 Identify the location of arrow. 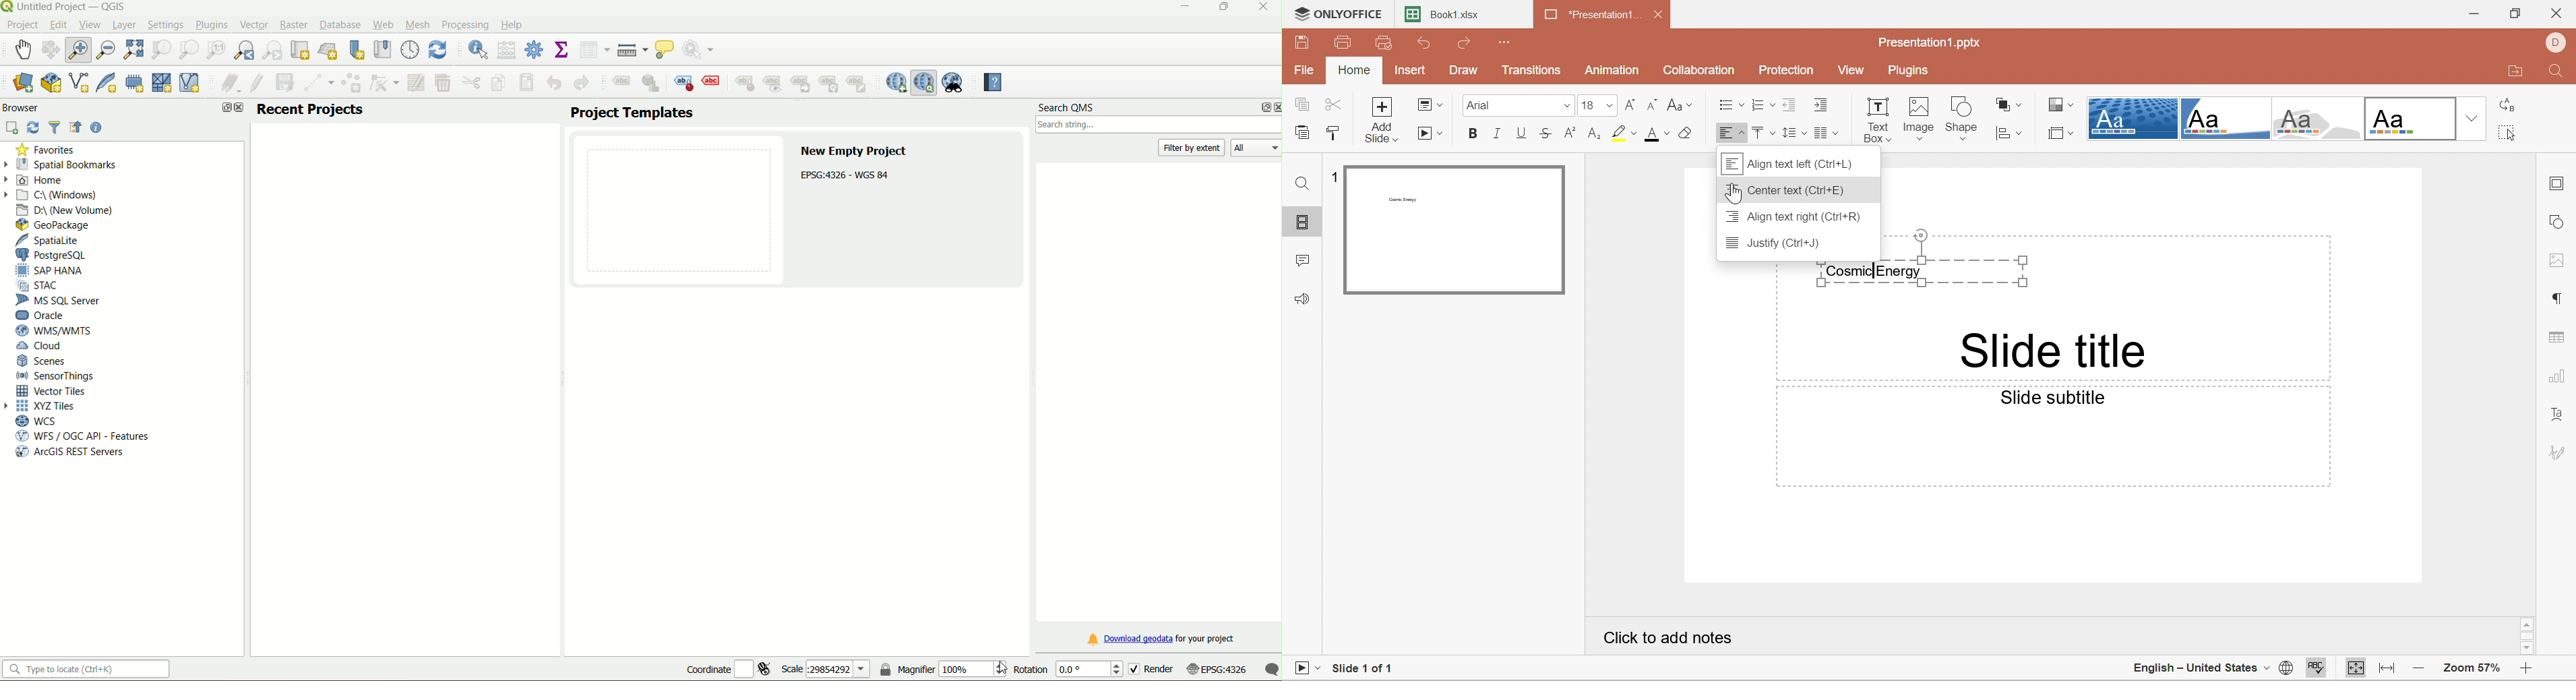
(10, 406).